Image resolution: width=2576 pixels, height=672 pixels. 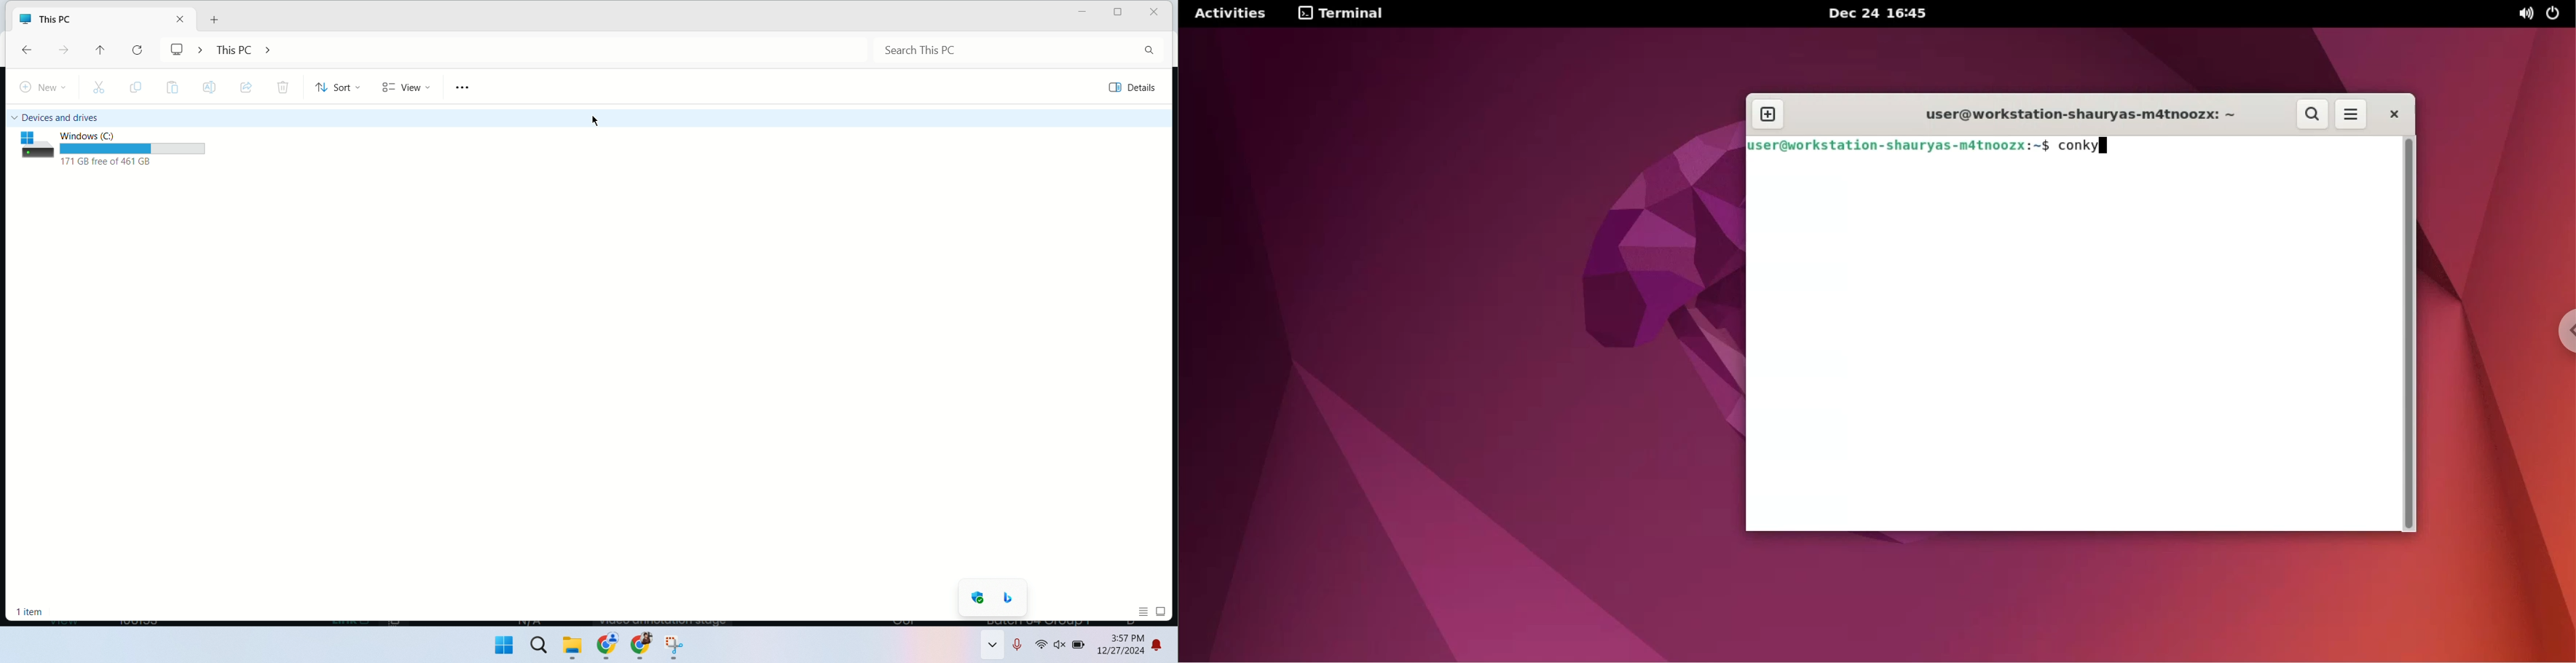 I want to click on forward, so click(x=68, y=49).